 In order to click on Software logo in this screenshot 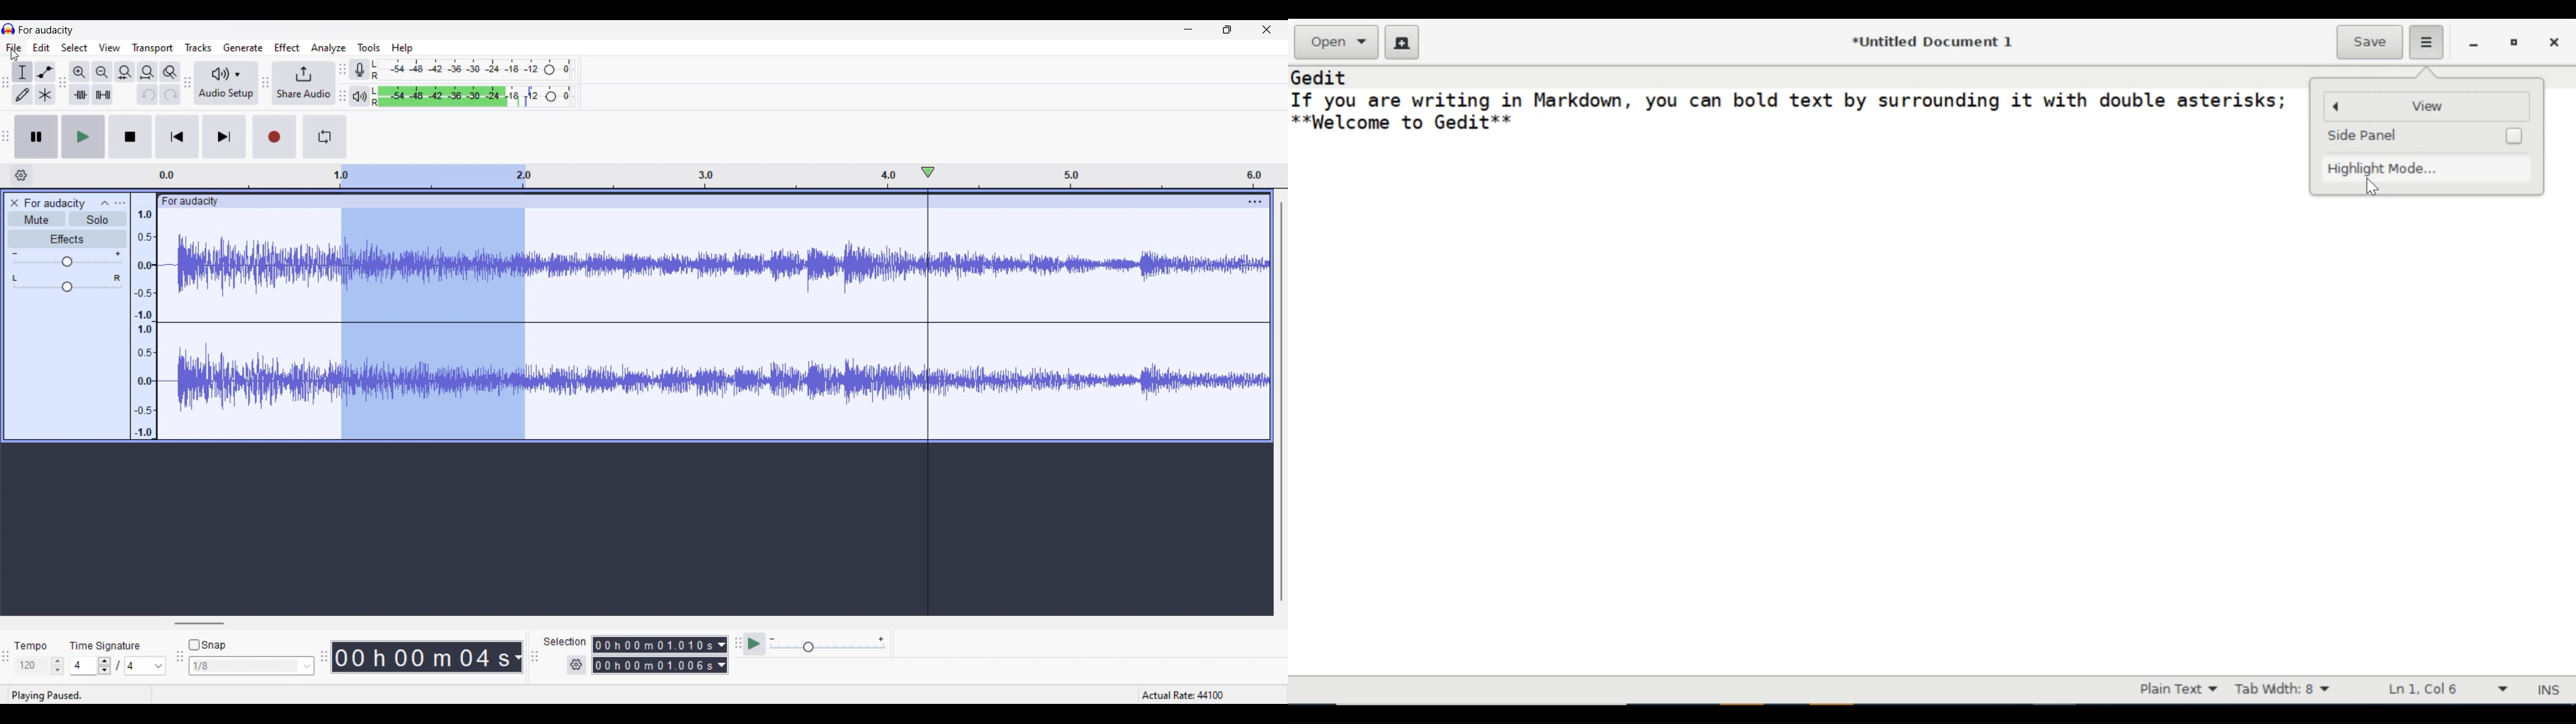, I will do `click(9, 29)`.